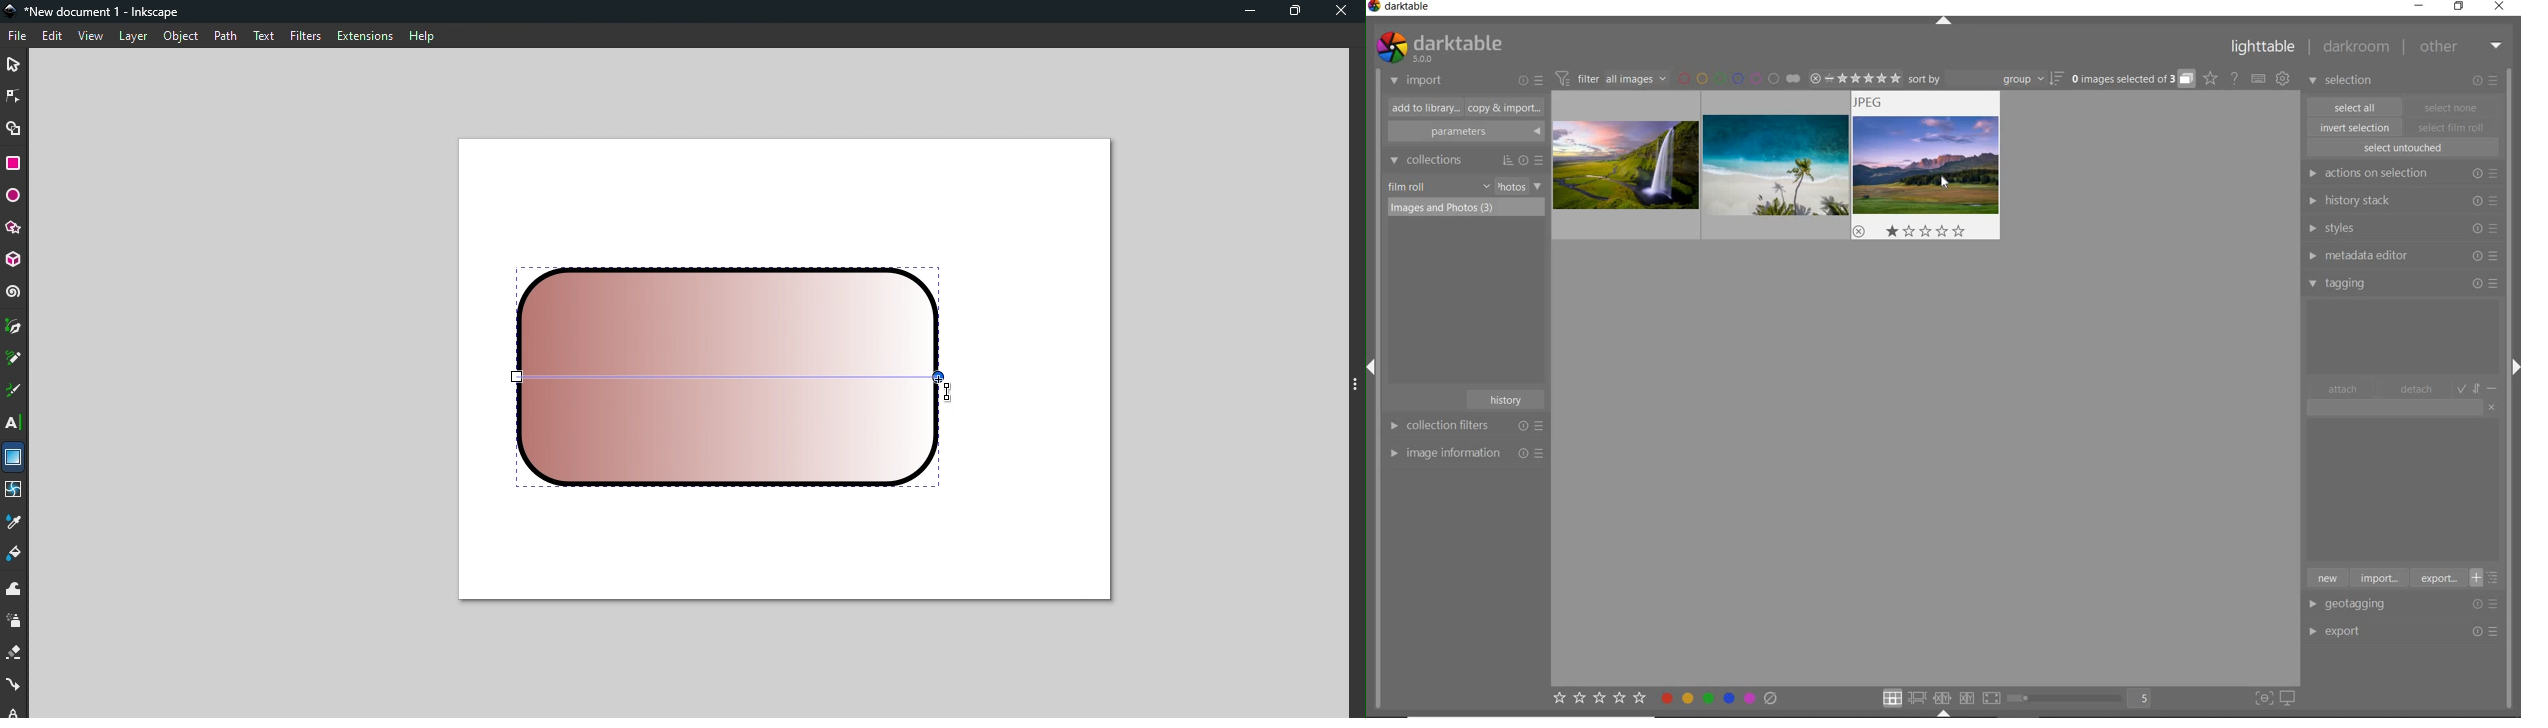 The height and width of the screenshot is (728, 2548). I want to click on import or presets & preferences, so click(1530, 80).